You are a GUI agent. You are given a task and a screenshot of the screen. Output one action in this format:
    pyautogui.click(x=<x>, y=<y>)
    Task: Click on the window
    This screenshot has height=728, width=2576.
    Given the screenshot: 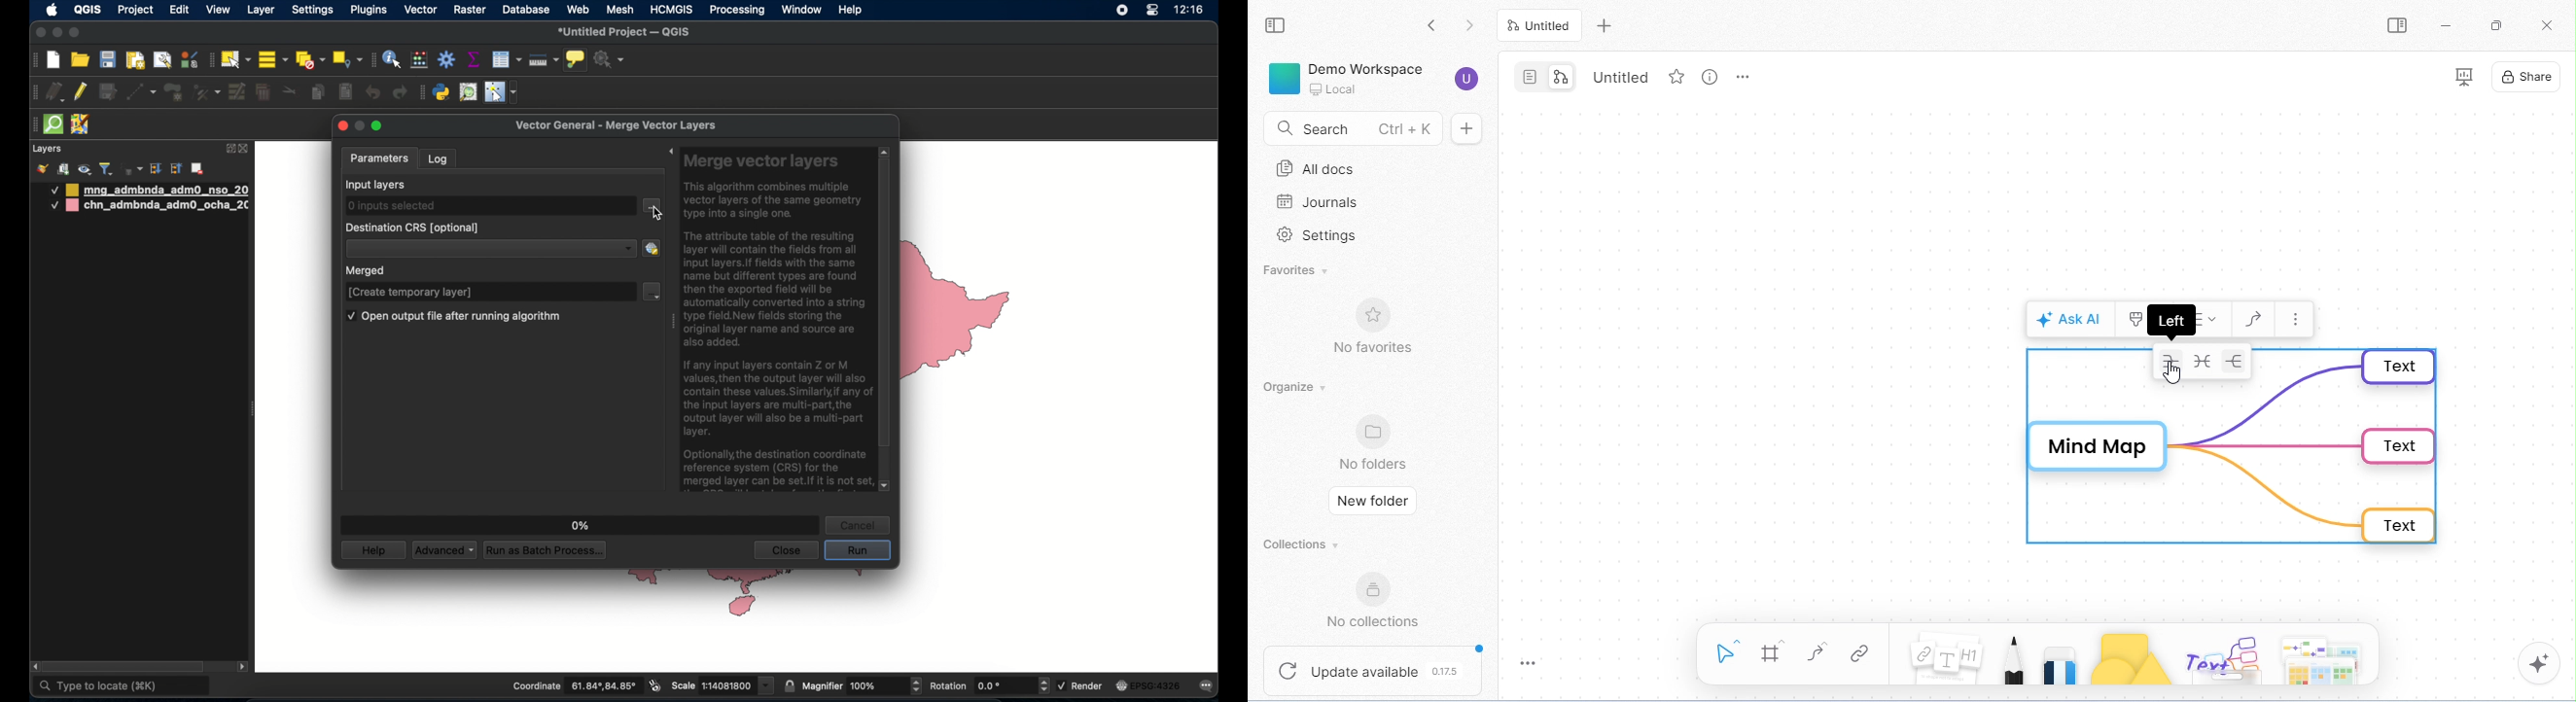 What is the action you would take?
    pyautogui.click(x=802, y=9)
    